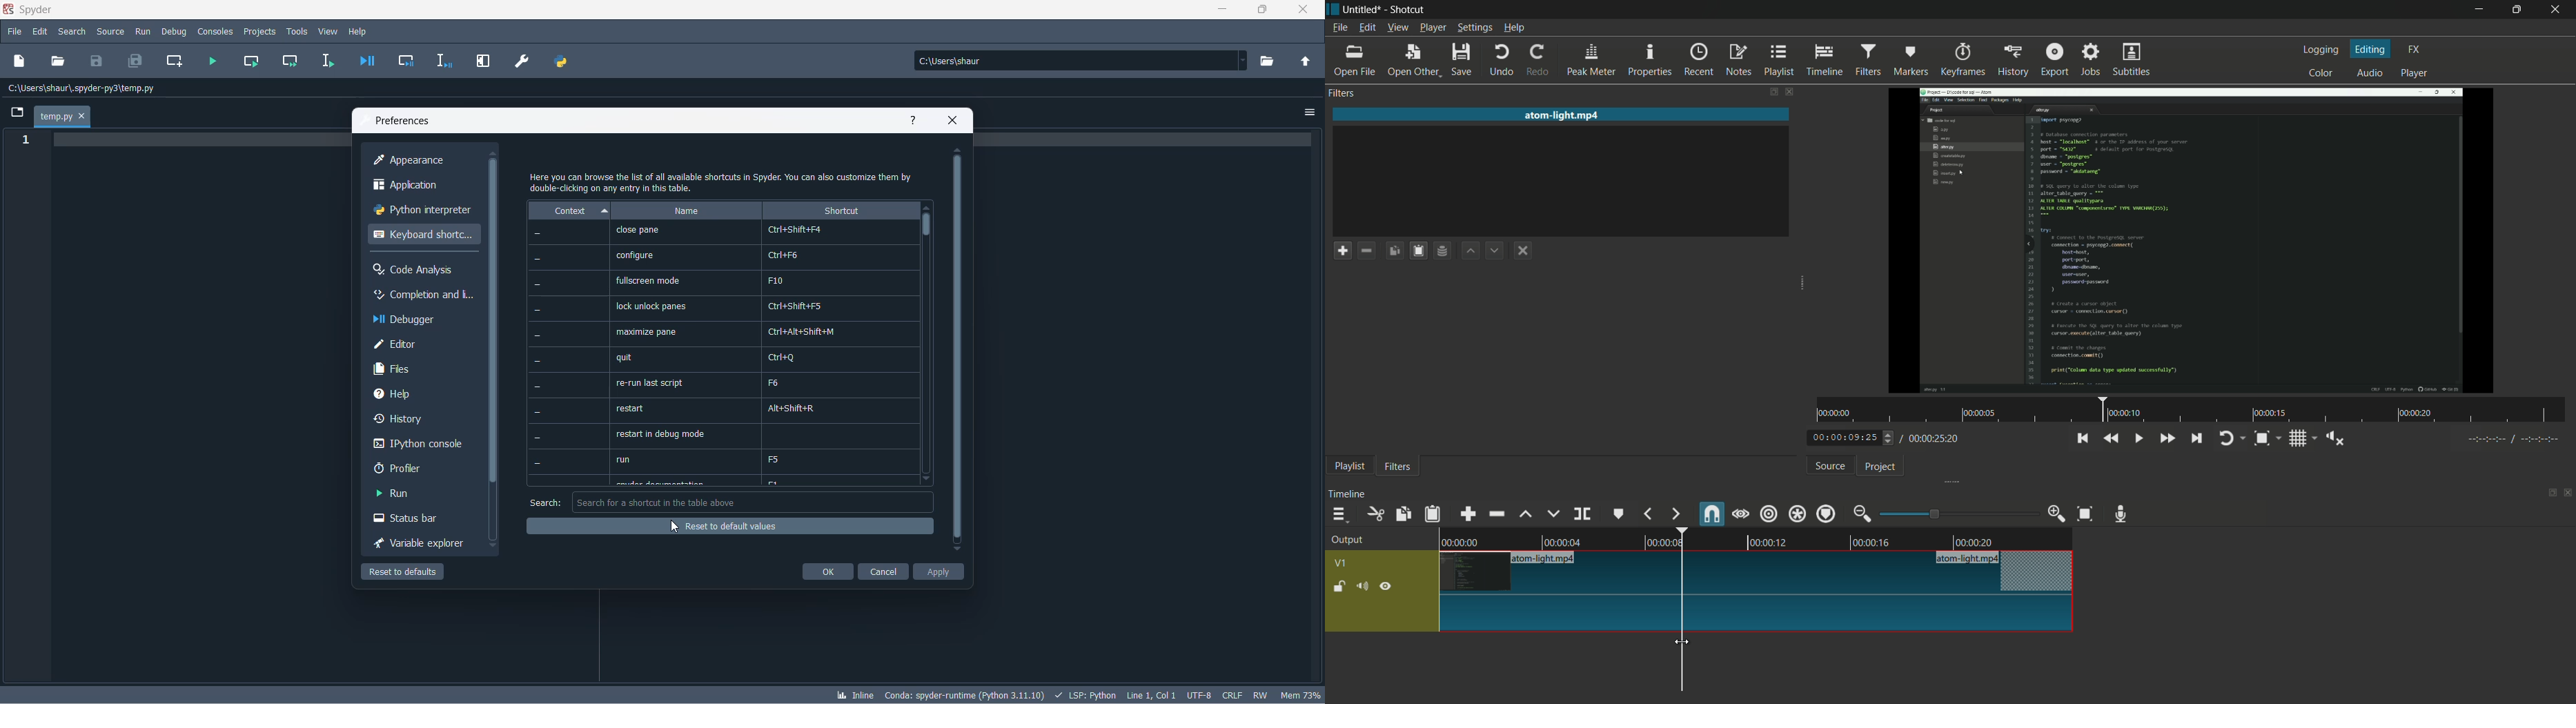  I want to click on projects, so click(259, 32).